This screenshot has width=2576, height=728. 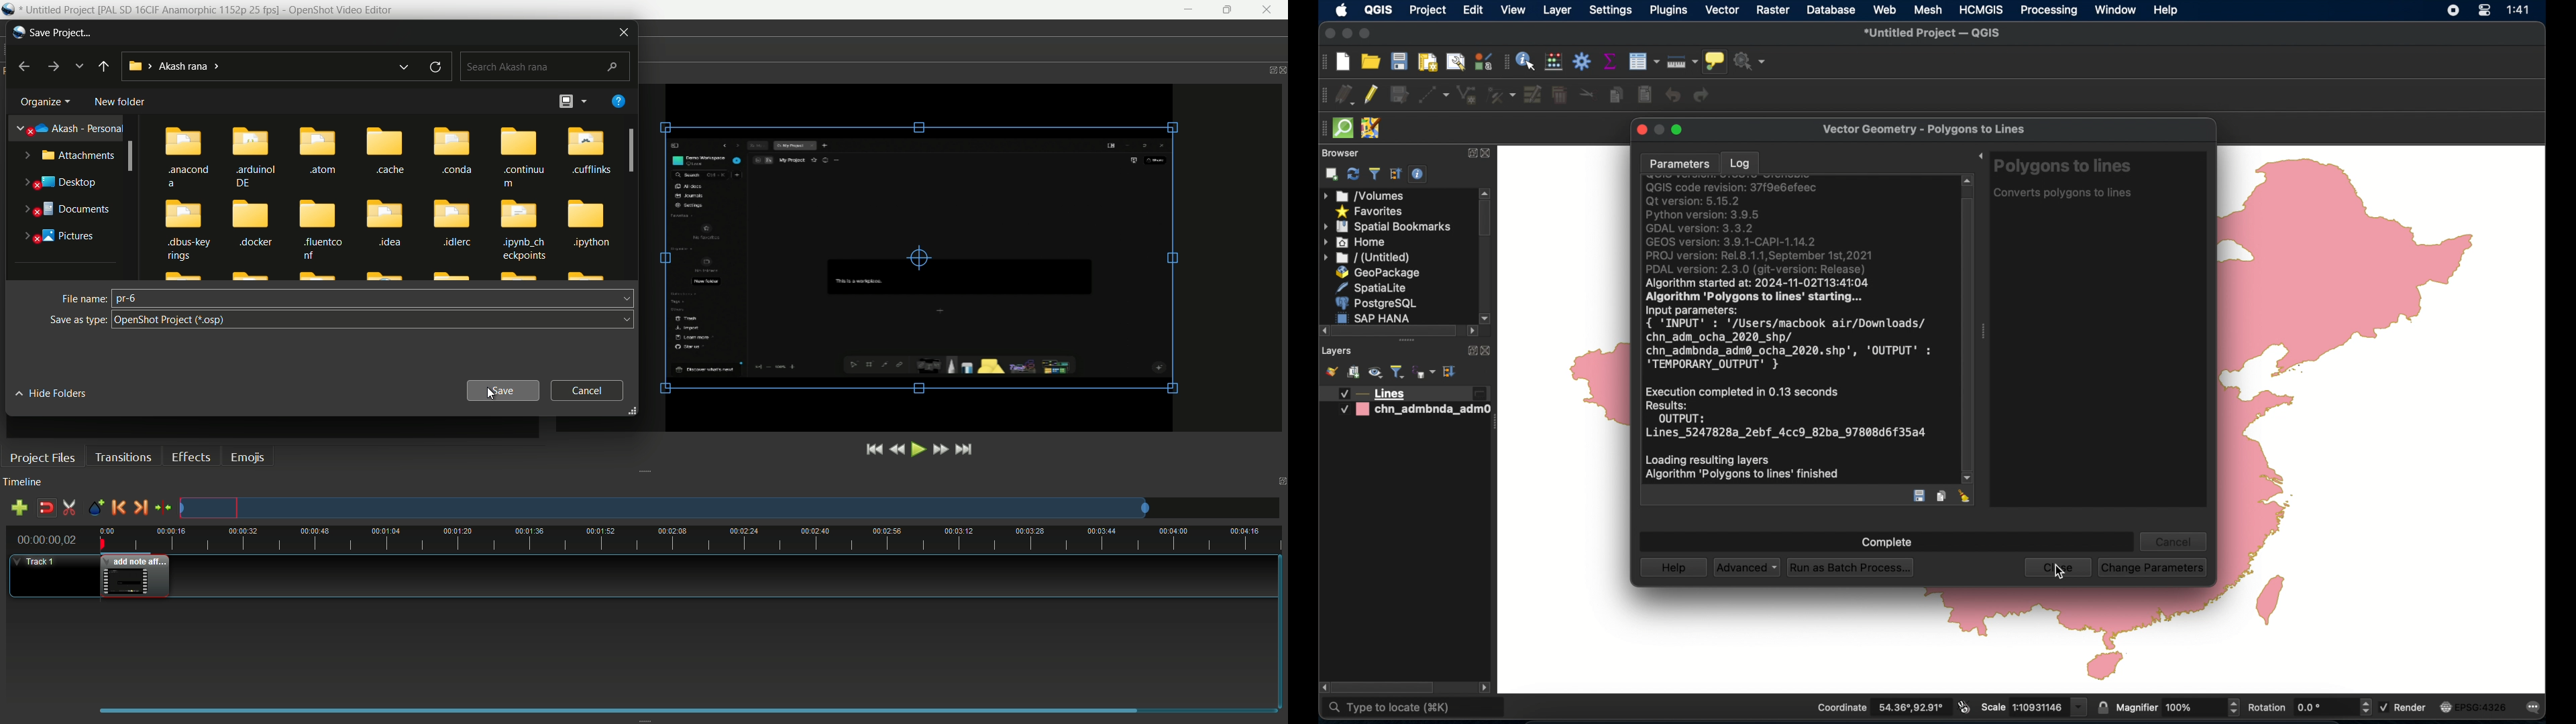 I want to click on spatial bookmarks, so click(x=1388, y=227).